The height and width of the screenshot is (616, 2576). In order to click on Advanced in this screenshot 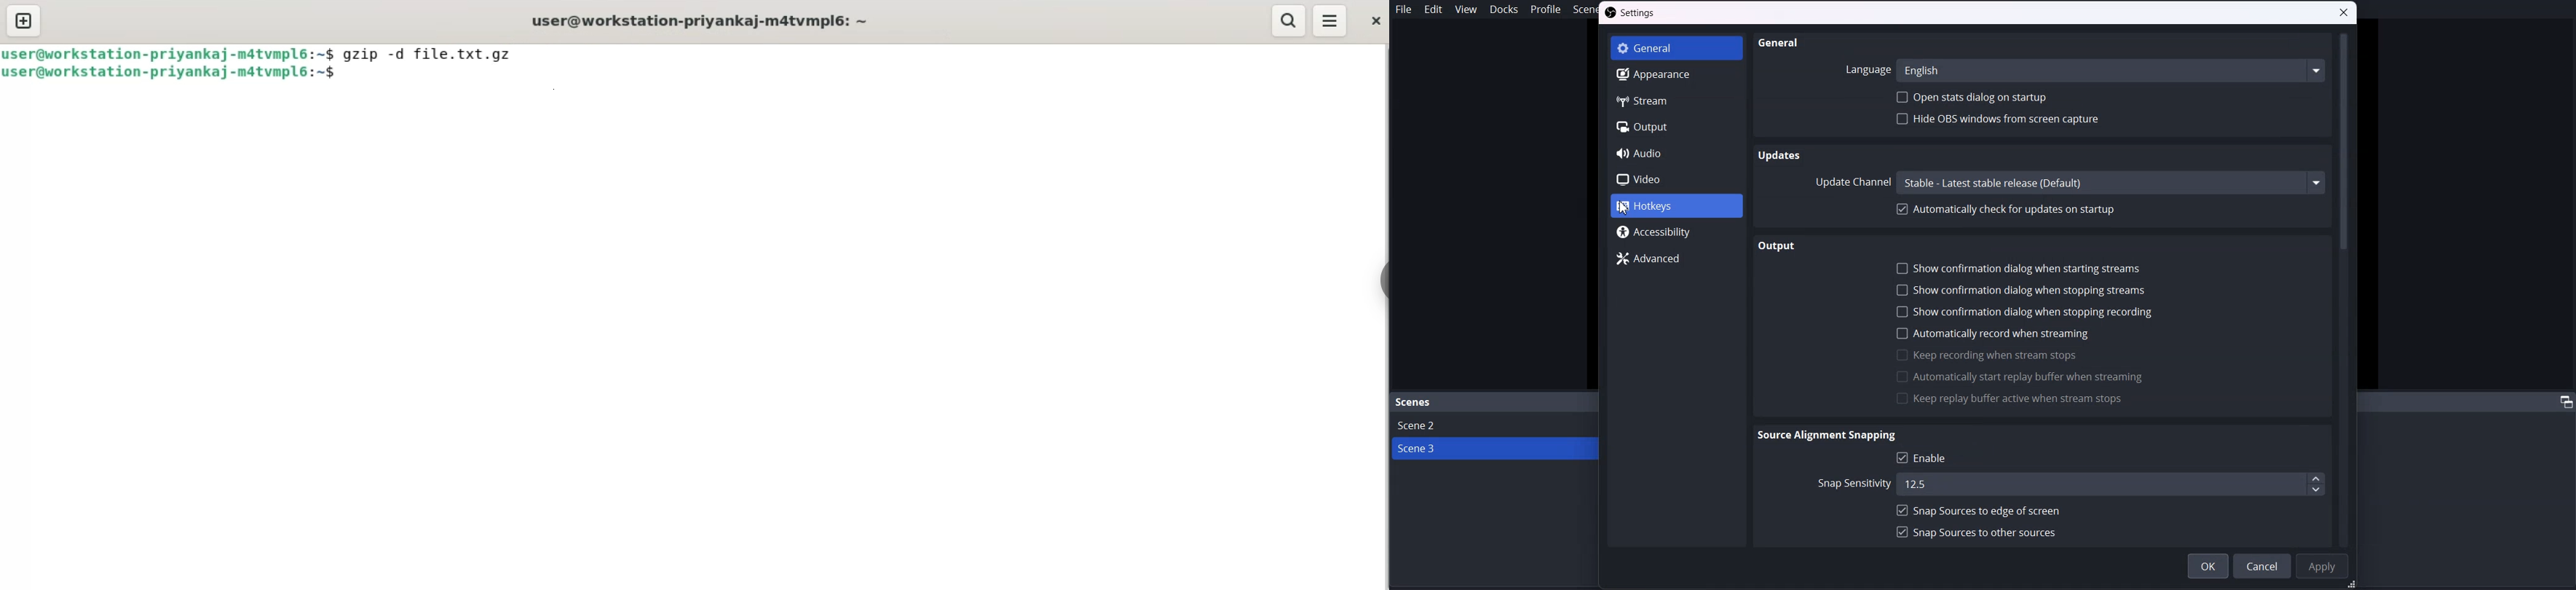, I will do `click(1678, 257)`.